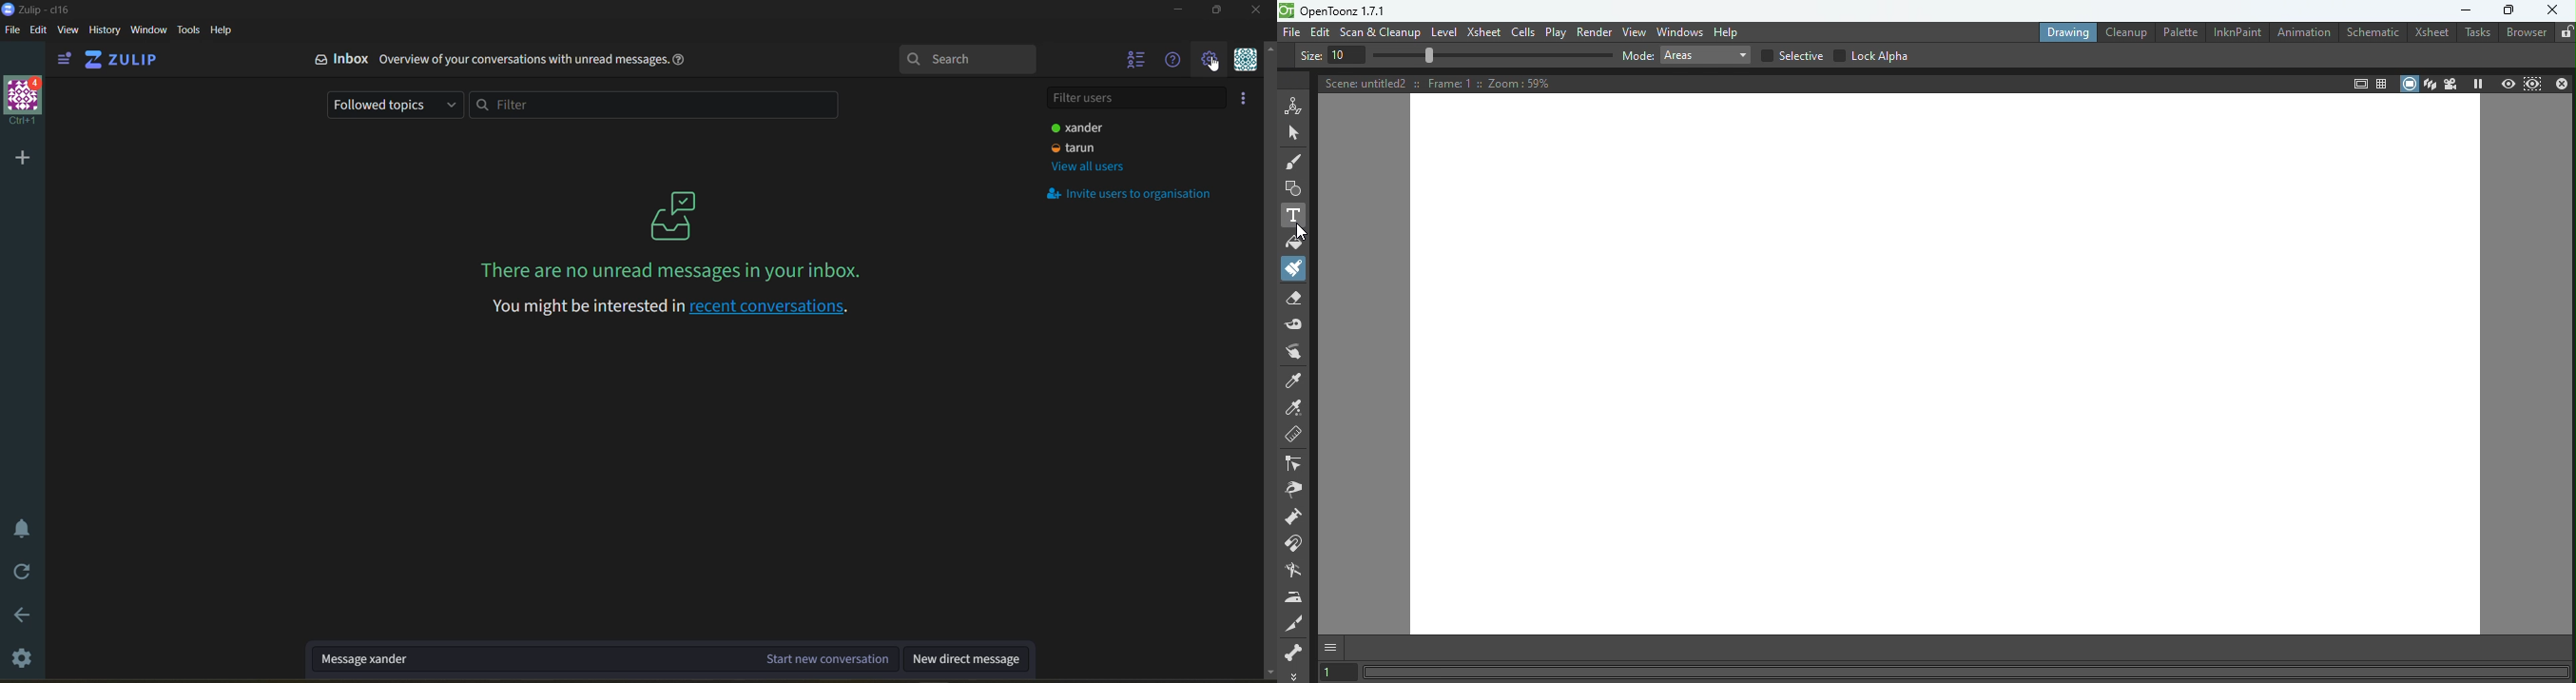 Image resolution: width=2576 pixels, height=700 pixels. I want to click on user display, so click(1081, 128).